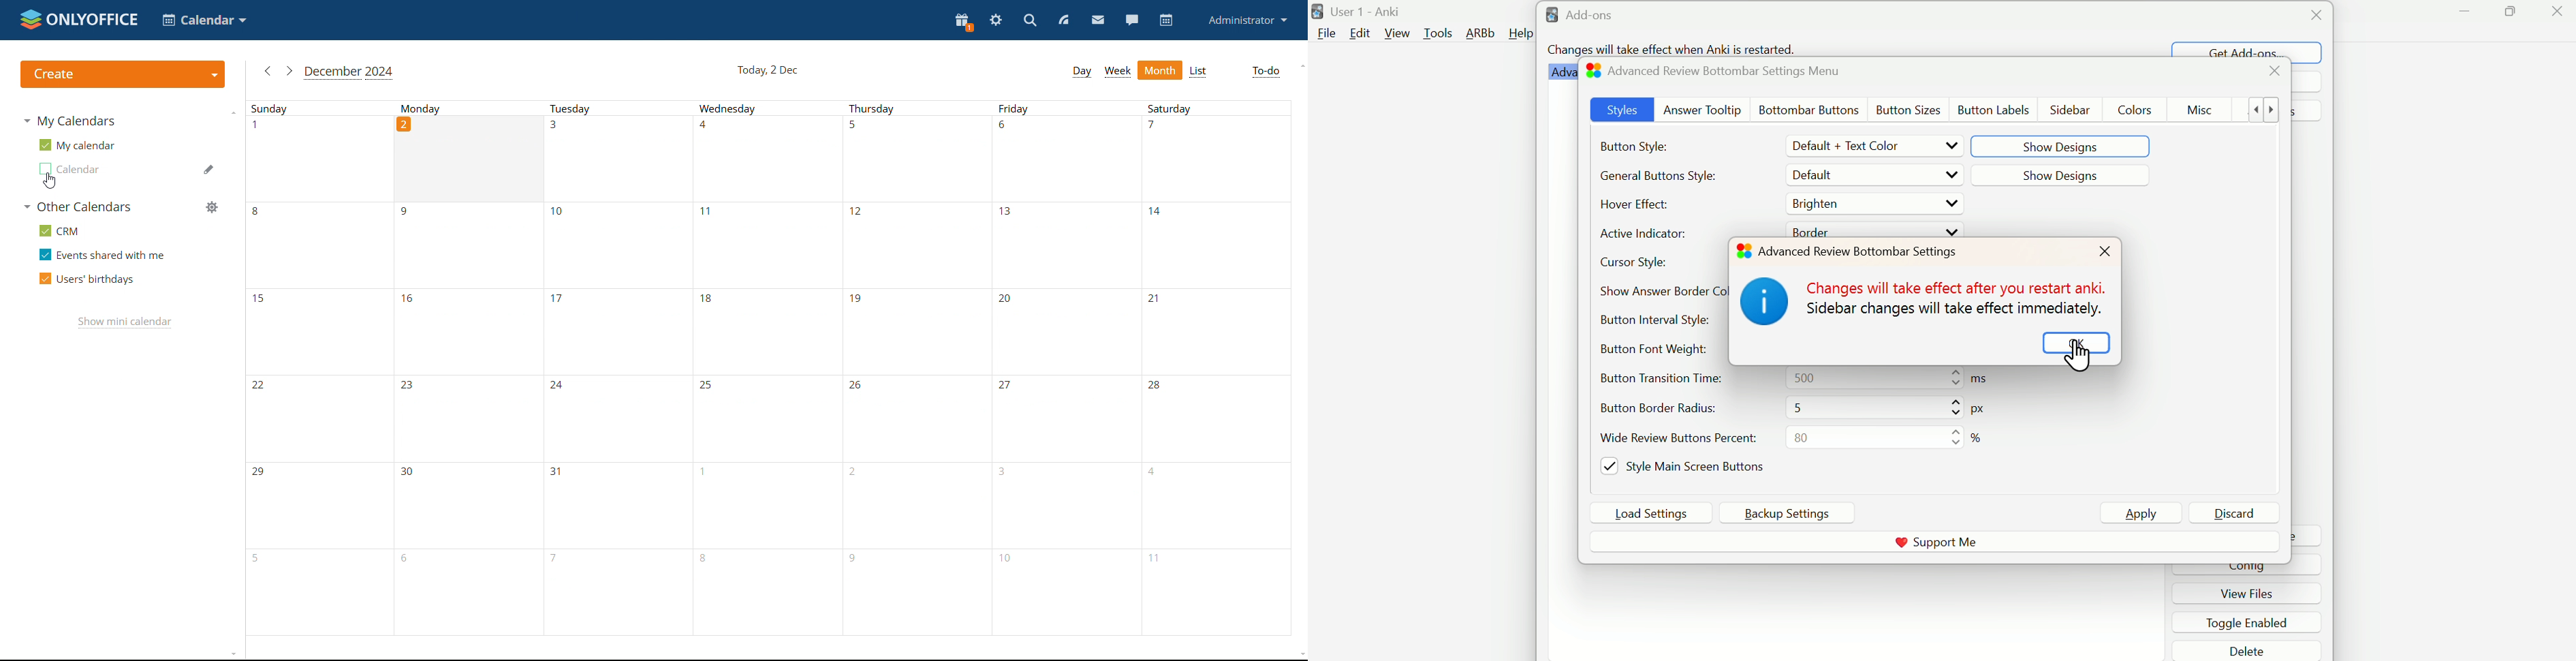 The image size is (2576, 672). What do you see at coordinates (1657, 407) in the screenshot?
I see `Button Bore=der radius` at bounding box center [1657, 407].